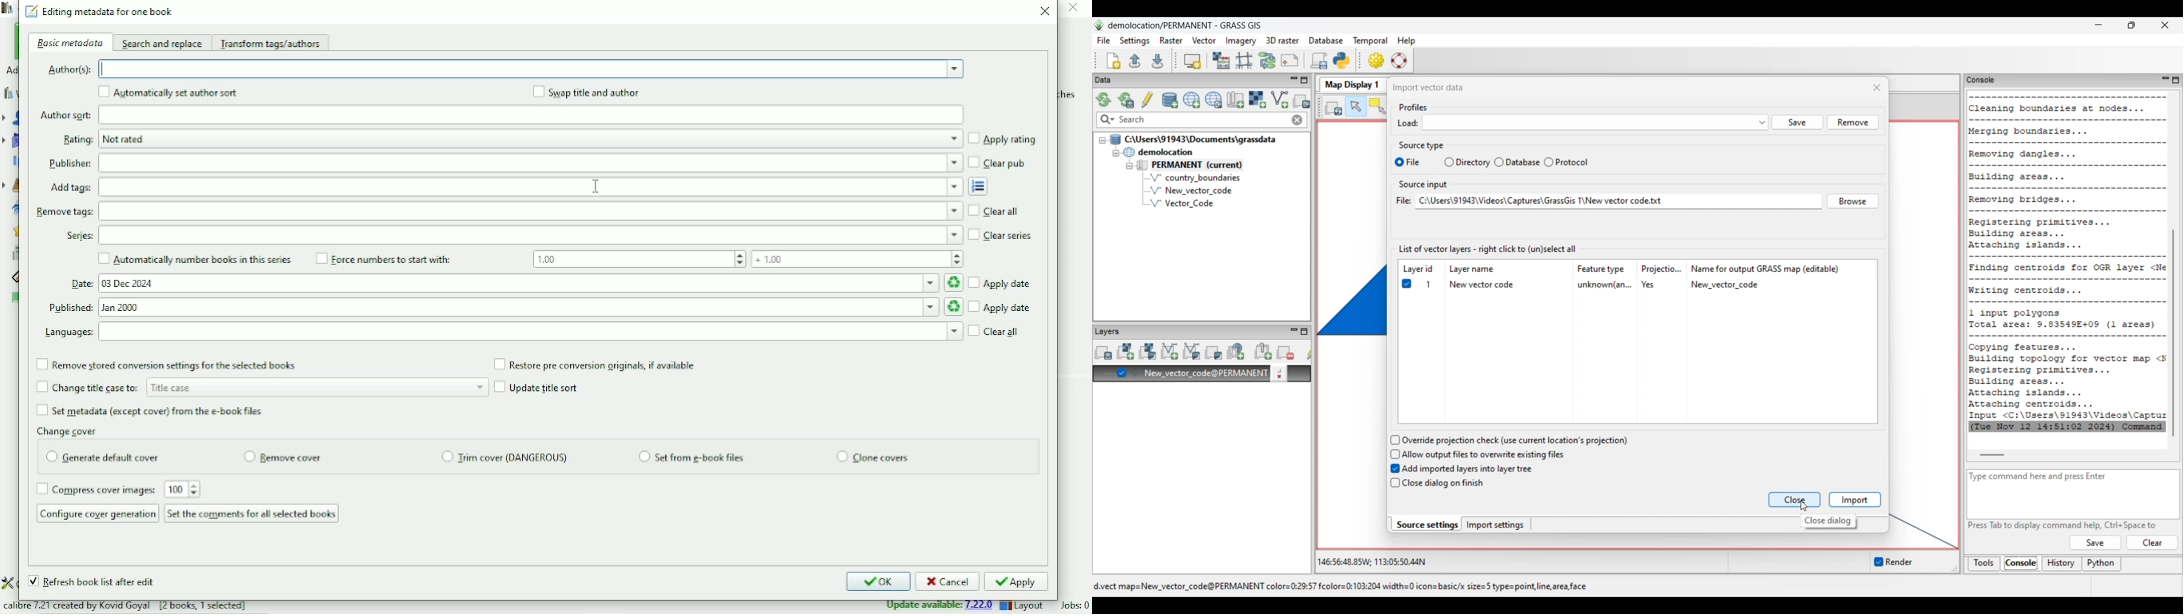  What do you see at coordinates (1001, 308) in the screenshot?
I see `Apply date` at bounding box center [1001, 308].